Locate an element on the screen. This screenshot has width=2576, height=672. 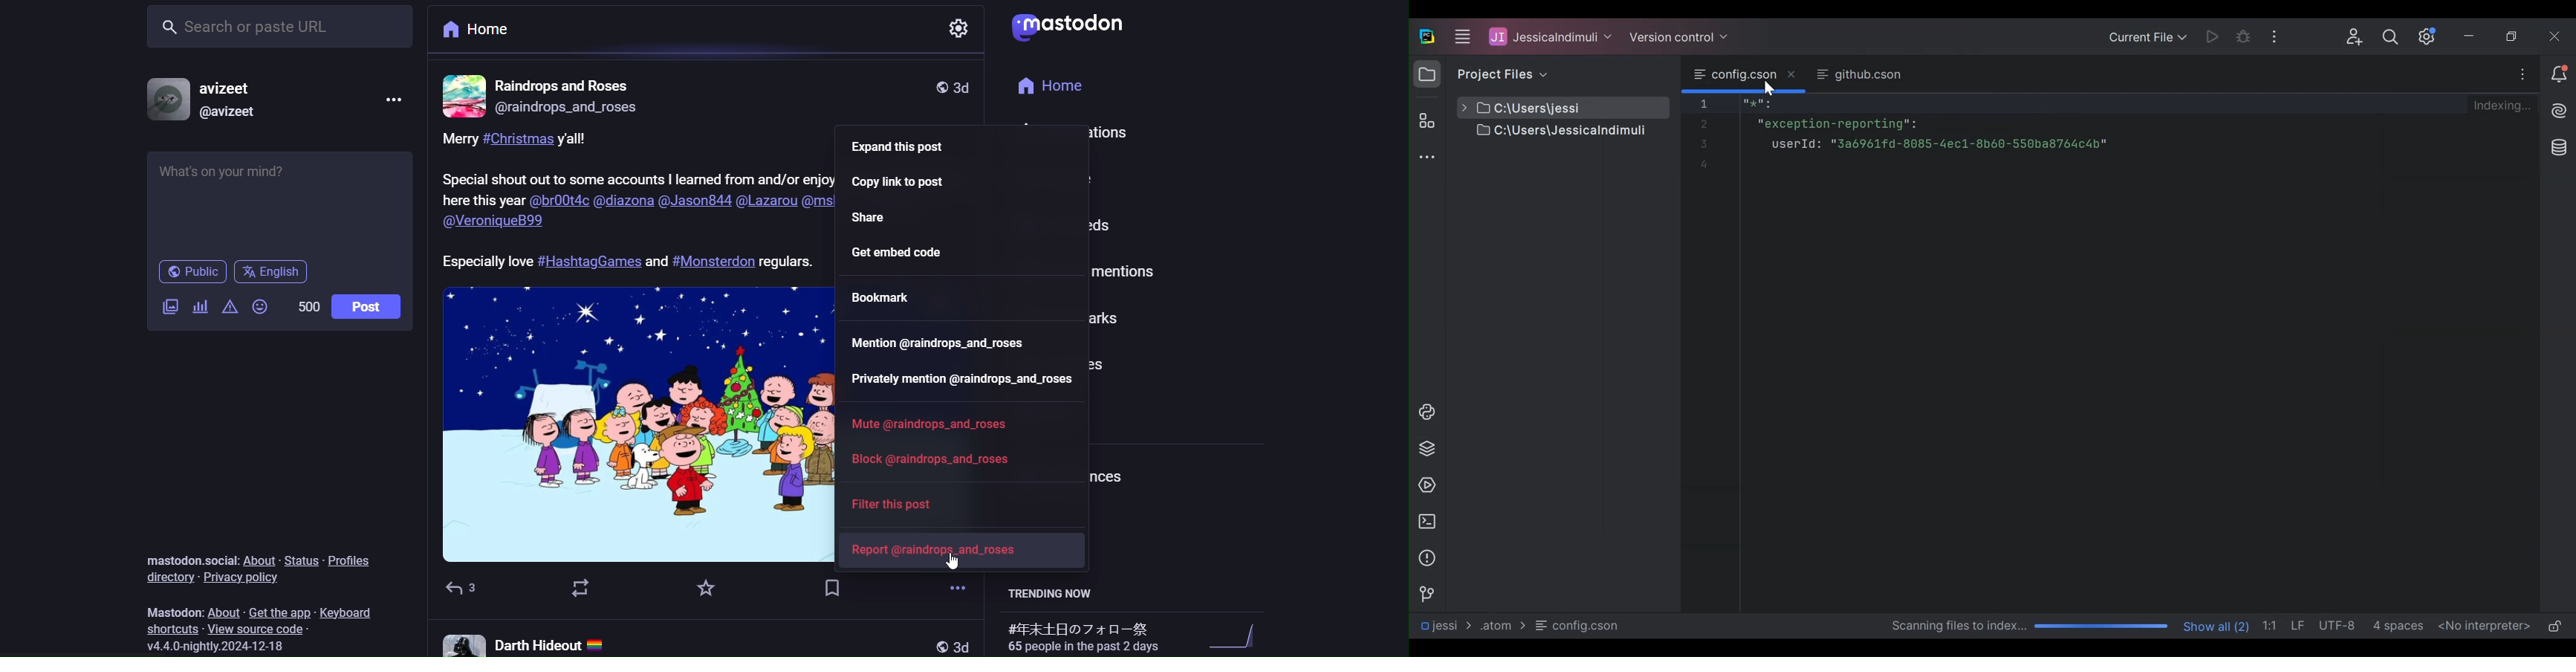
mastodon is located at coordinates (172, 612).